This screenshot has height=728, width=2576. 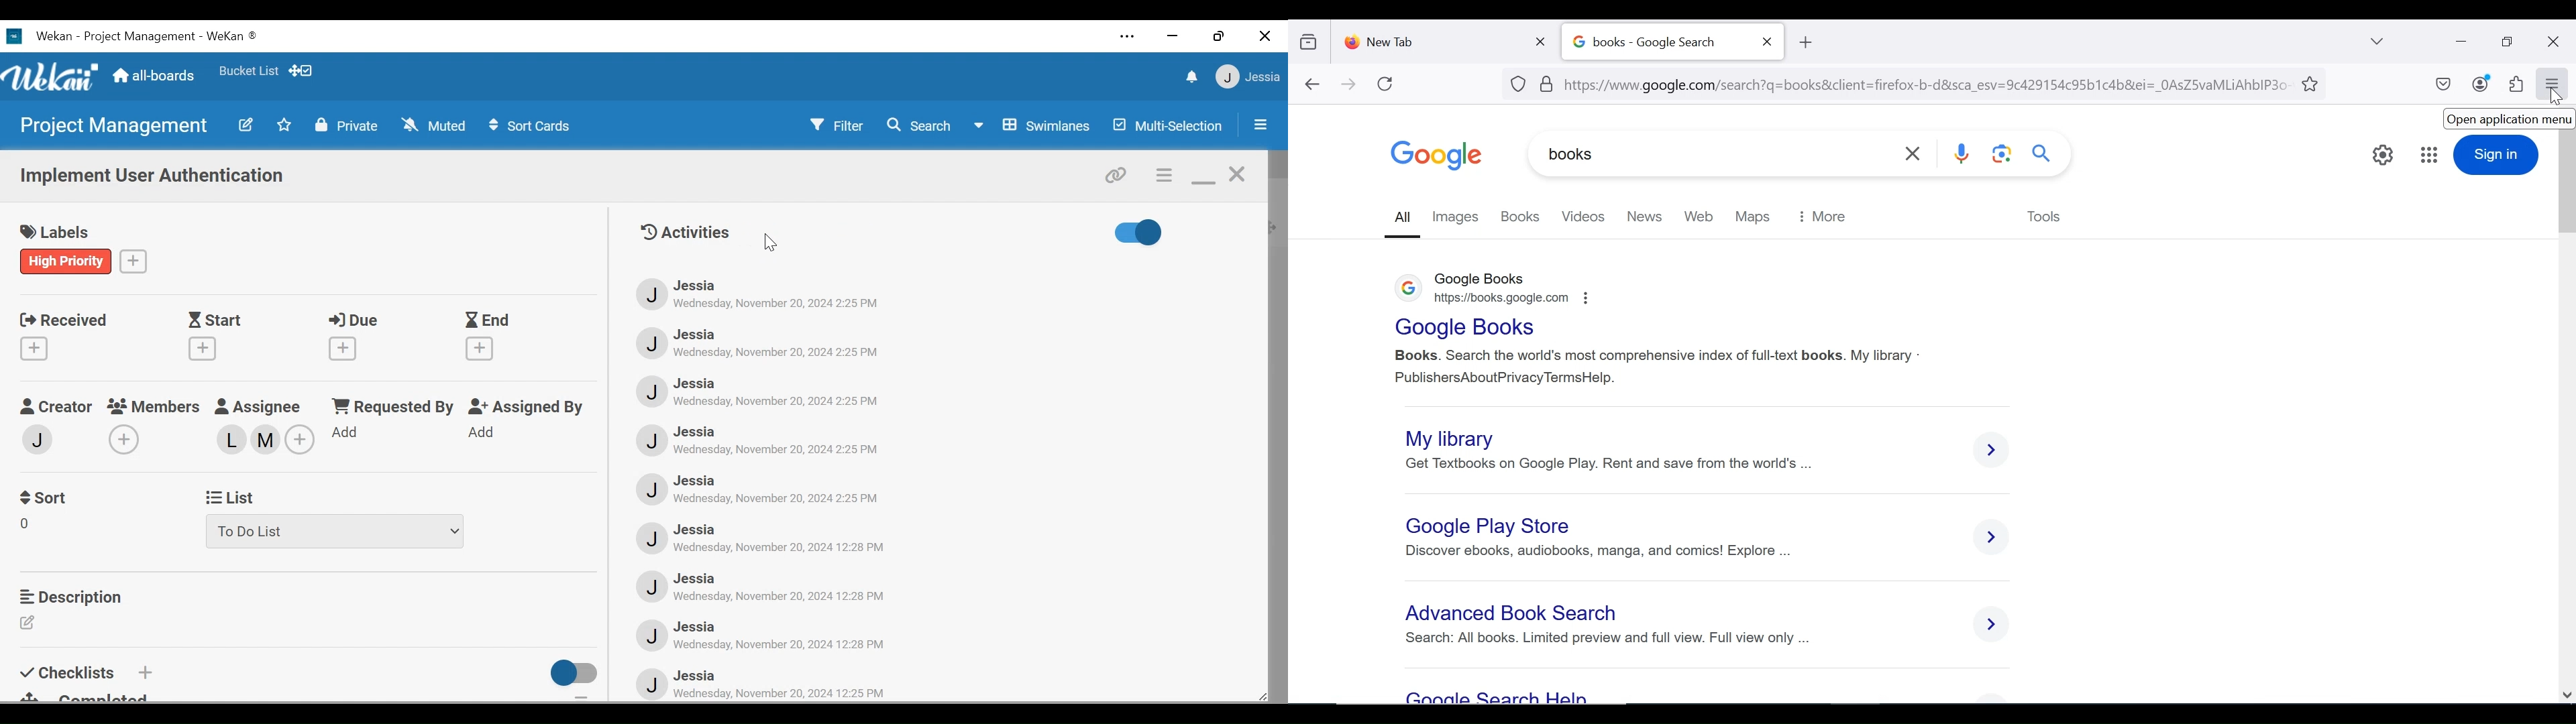 What do you see at coordinates (1386, 84) in the screenshot?
I see `refresh` at bounding box center [1386, 84].